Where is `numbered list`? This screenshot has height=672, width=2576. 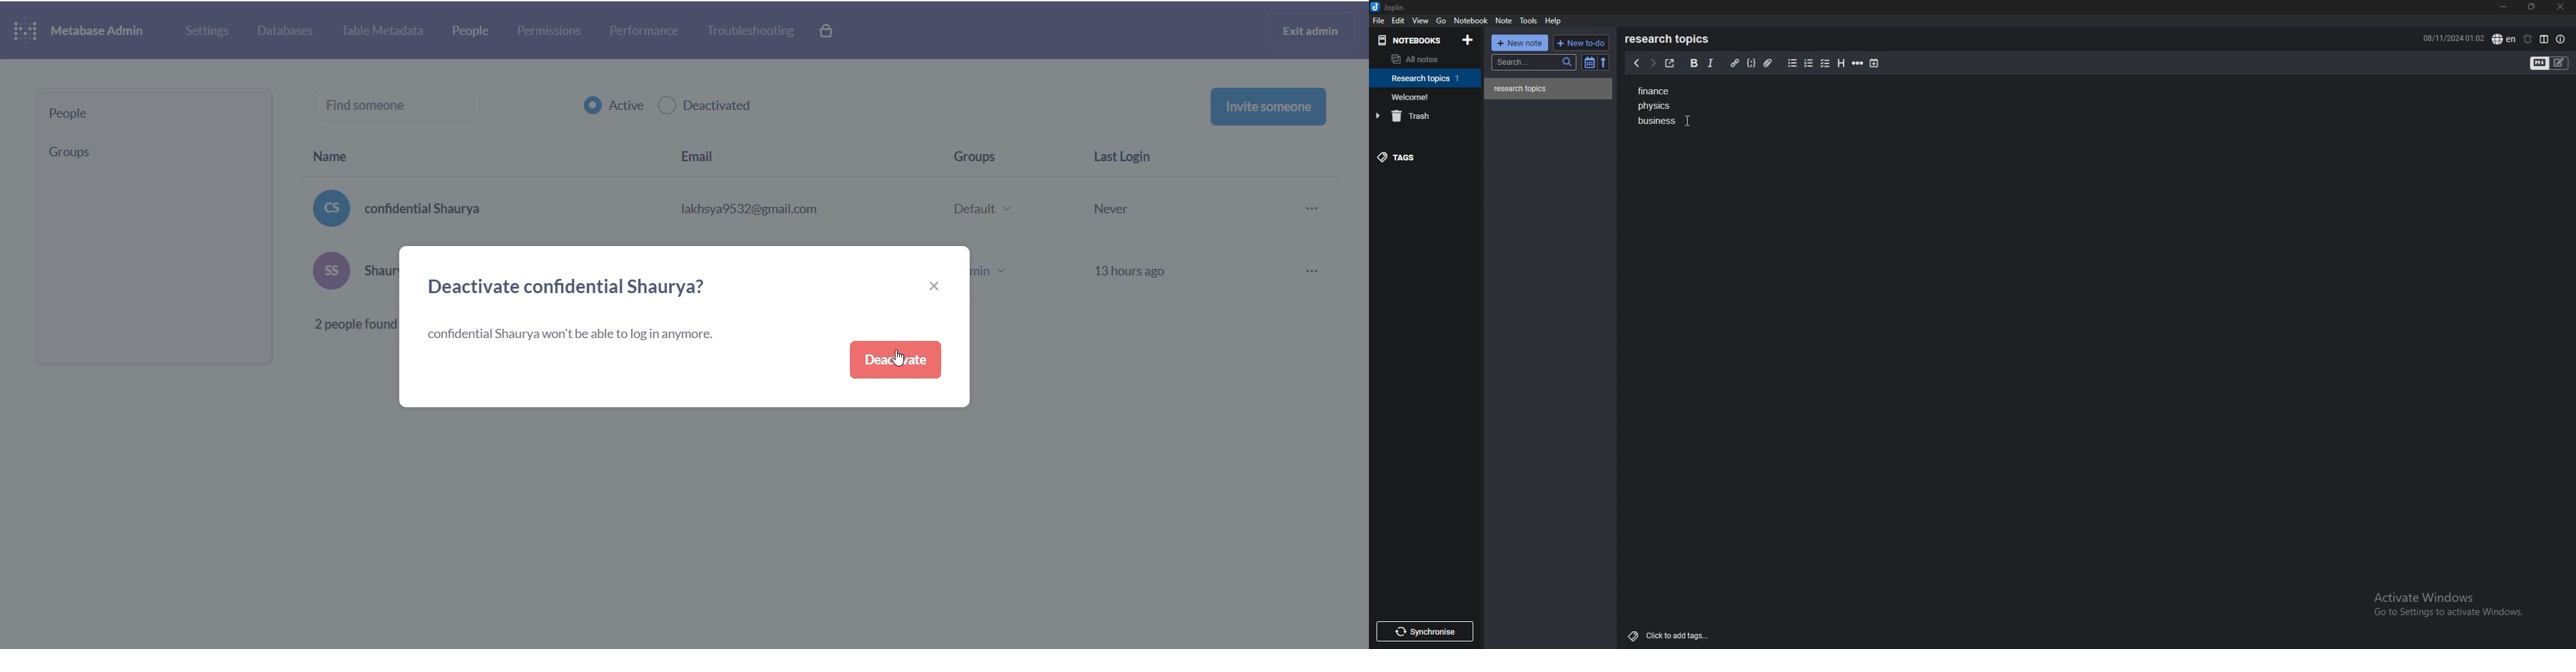 numbered list is located at coordinates (1809, 64).